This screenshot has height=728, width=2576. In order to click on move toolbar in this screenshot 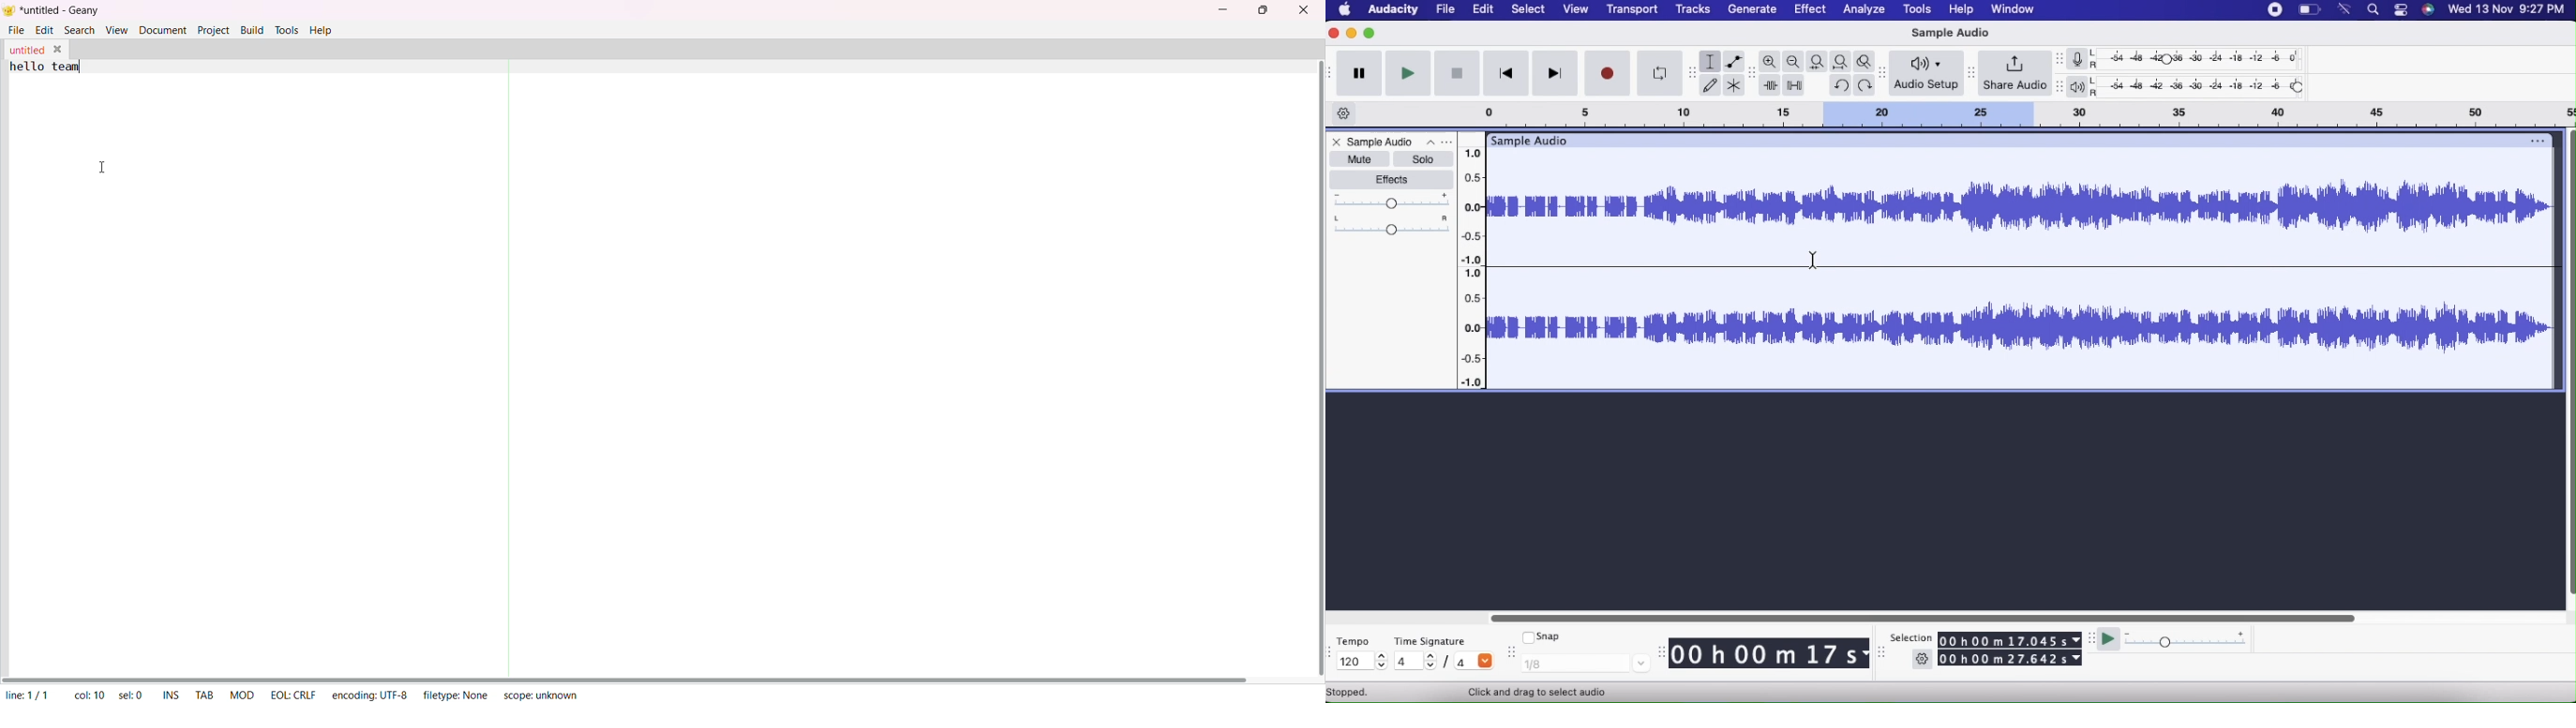, I will do `click(2062, 61)`.